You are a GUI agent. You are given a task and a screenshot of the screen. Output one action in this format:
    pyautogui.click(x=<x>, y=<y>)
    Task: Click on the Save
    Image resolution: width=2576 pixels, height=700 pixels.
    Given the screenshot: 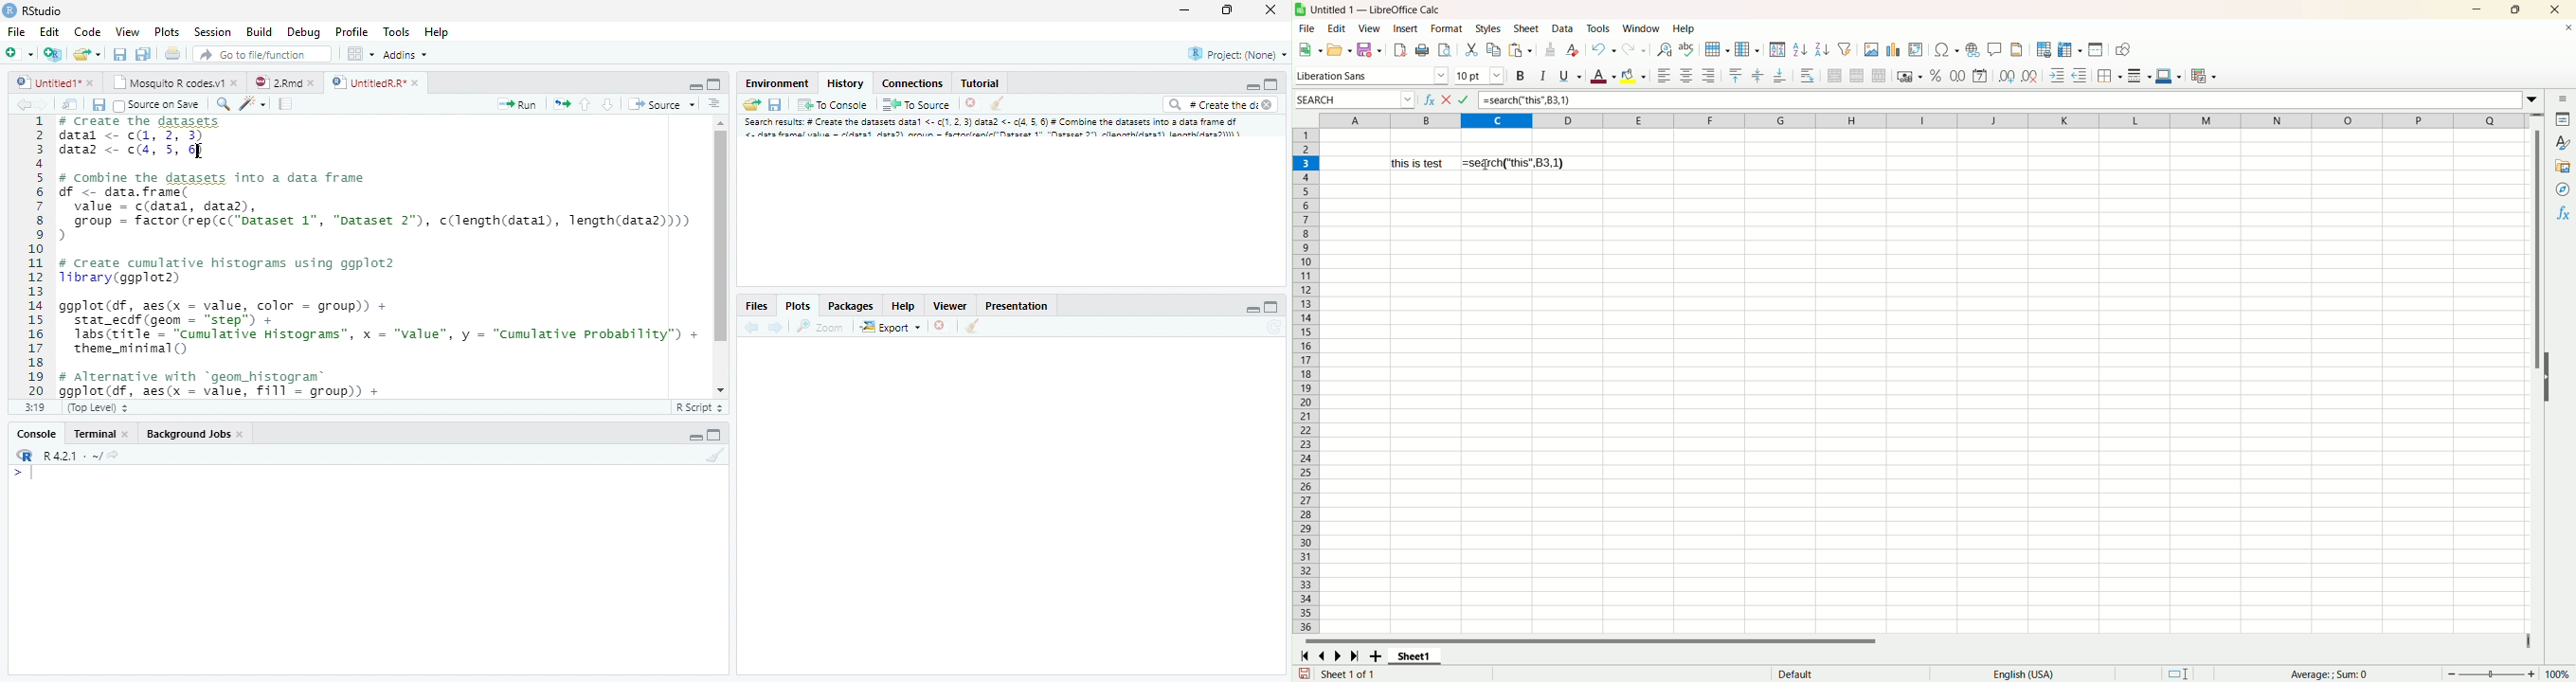 What is the action you would take?
    pyautogui.click(x=779, y=103)
    